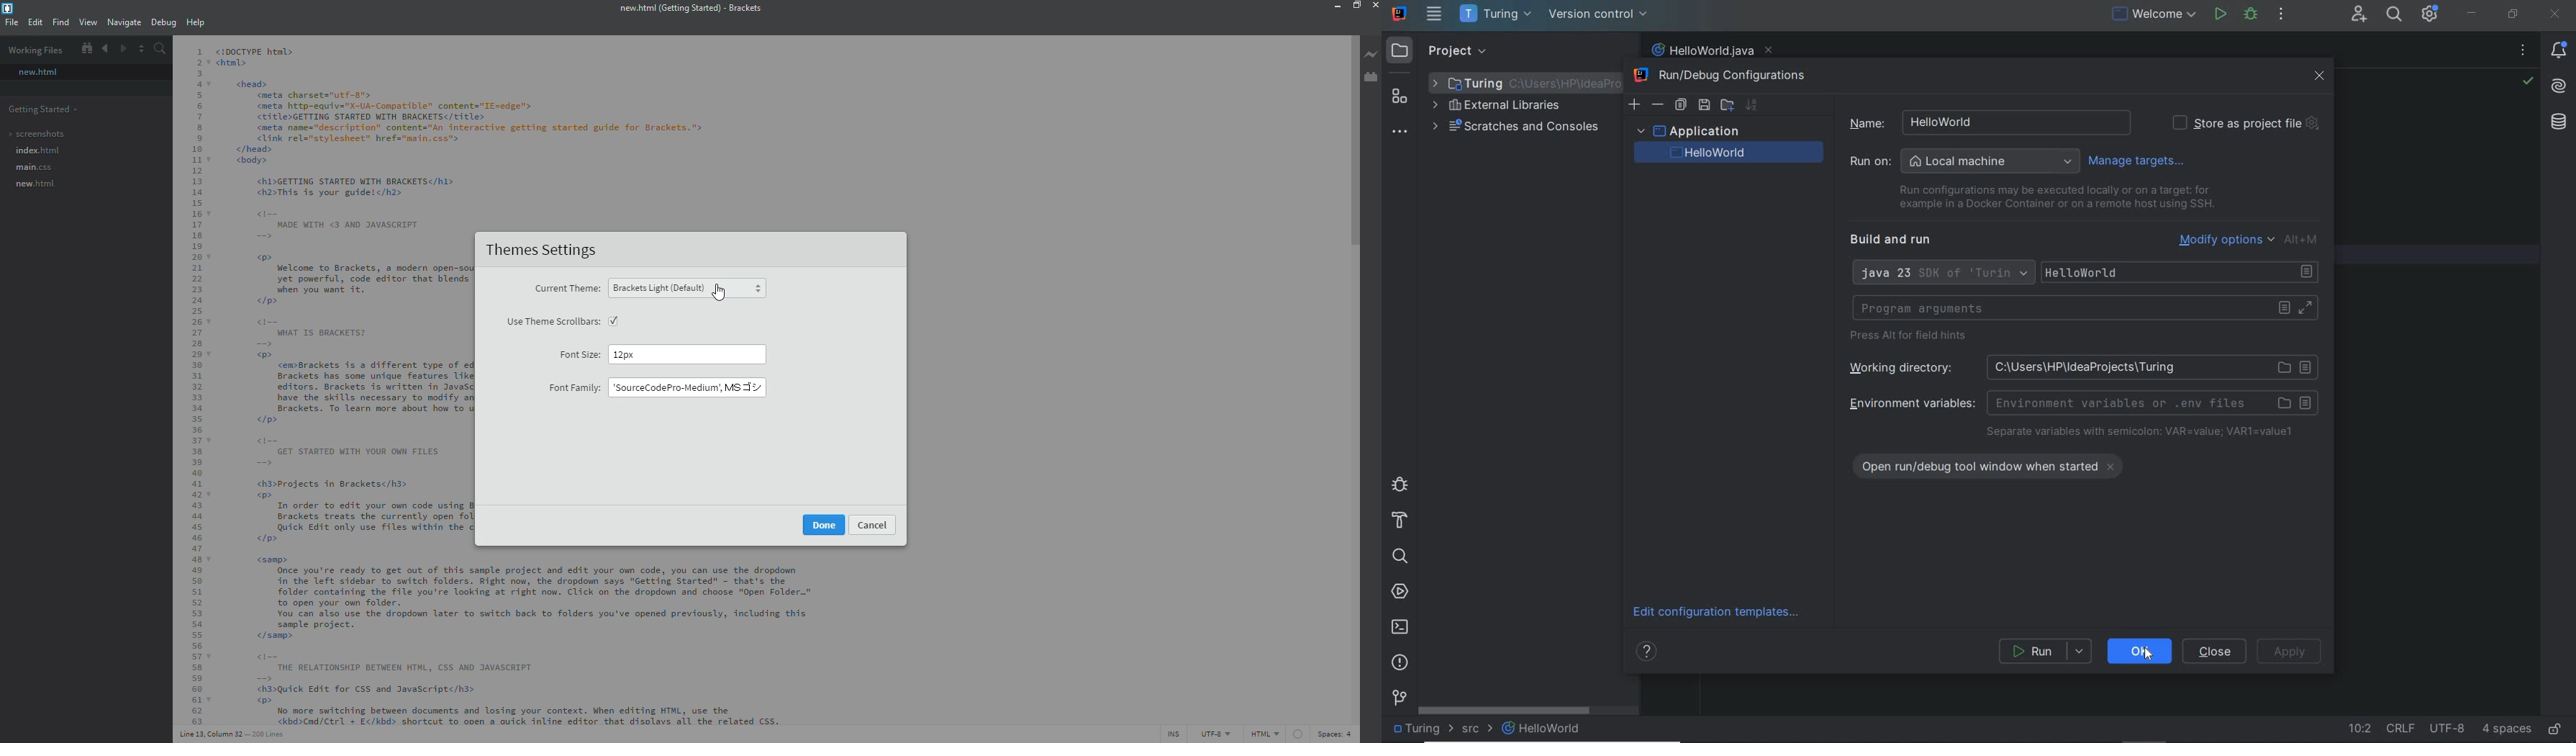  I want to click on , so click(875, 526).